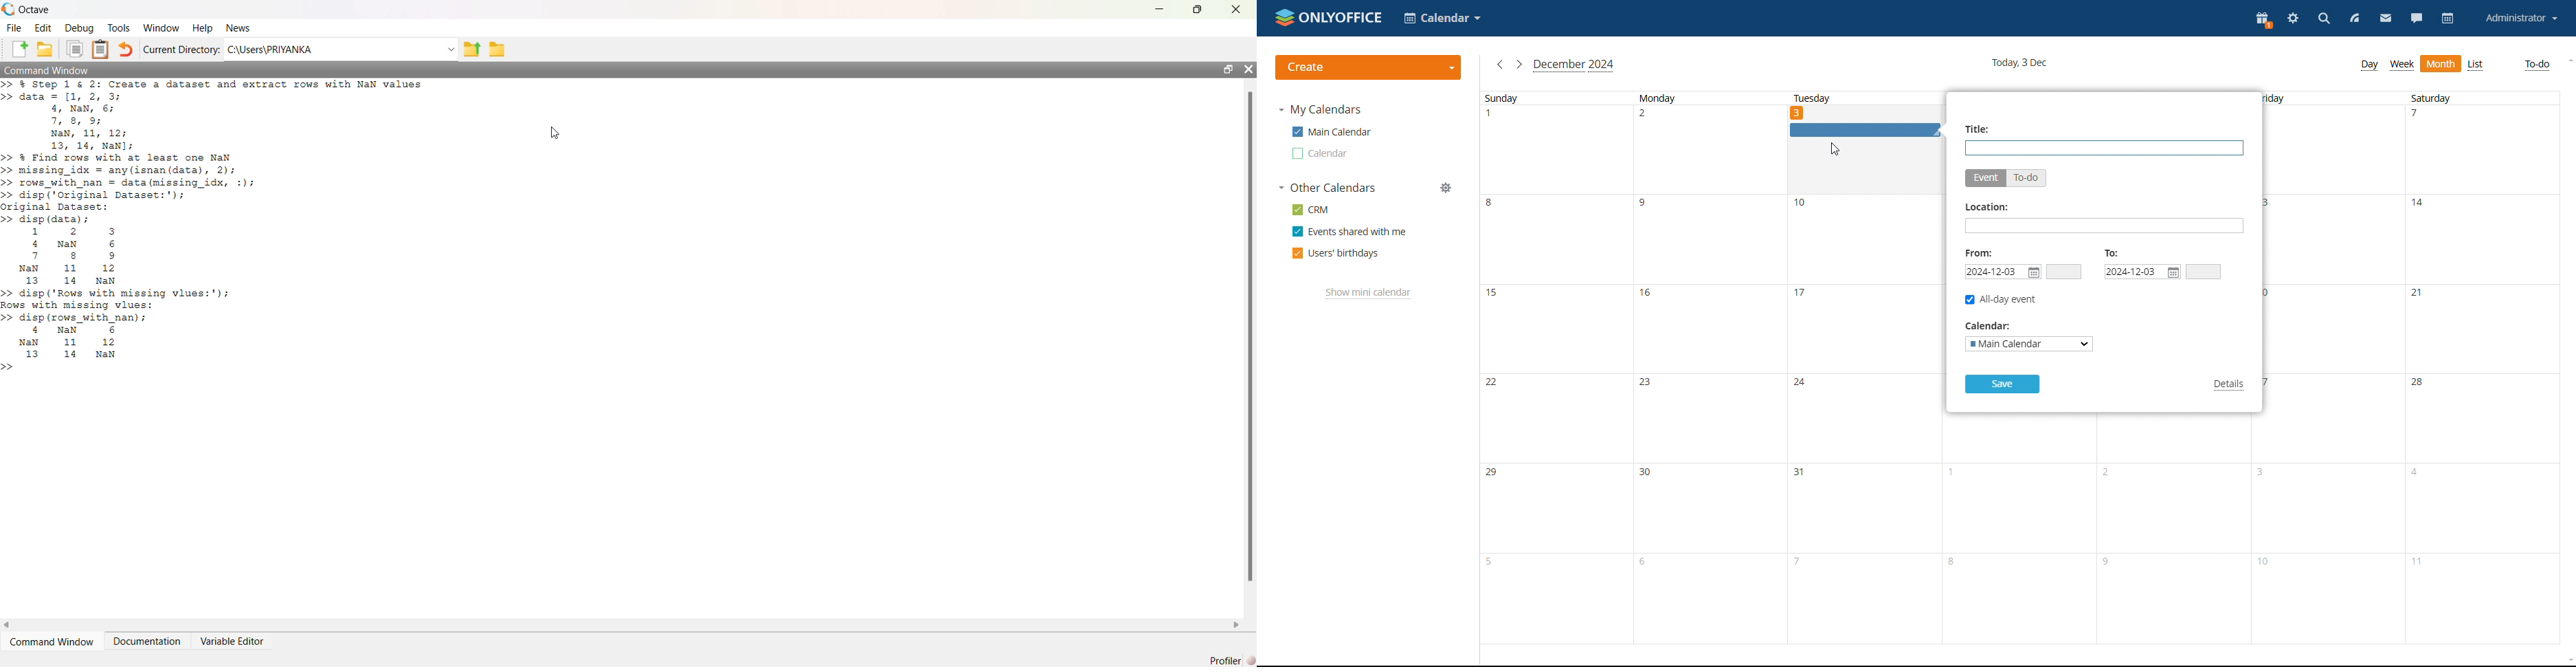  Describe the element at coordinates (2324, 19) in the screenshot. I see `search` at that location.